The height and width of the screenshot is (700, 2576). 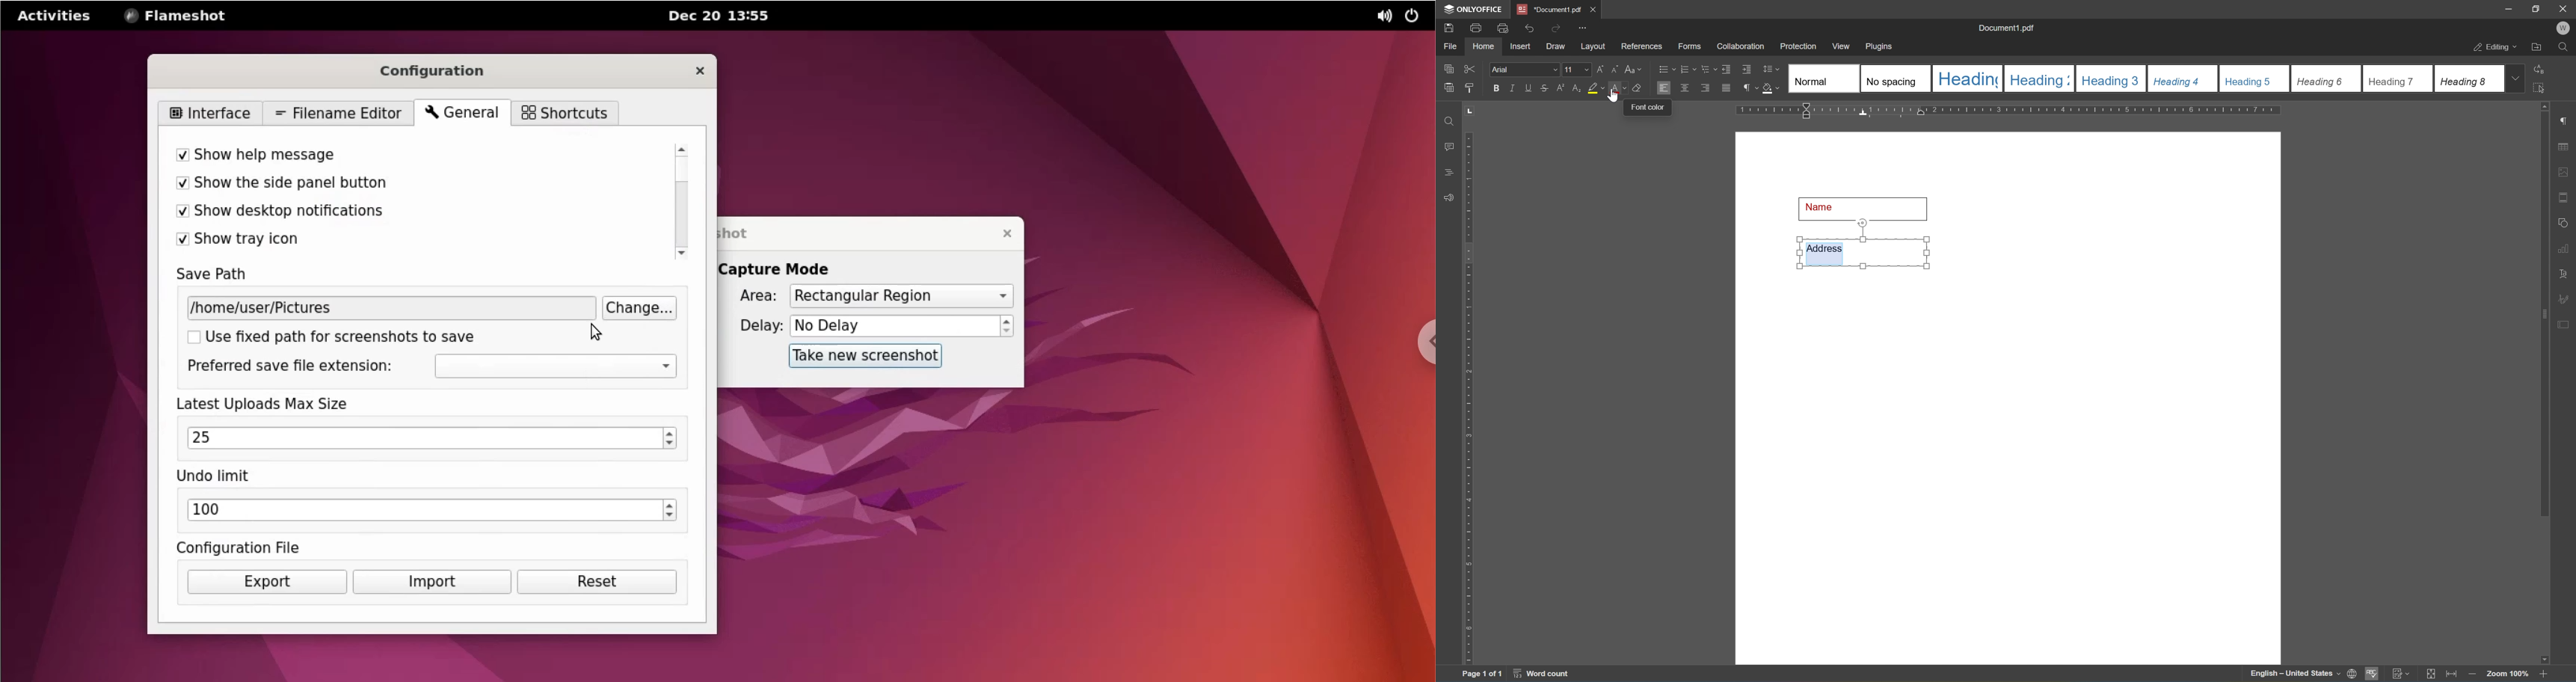 What do you see at coordinates (1707, 70) in the screenshot?
I see `multilevel list` at bounding box center [1707, 70].